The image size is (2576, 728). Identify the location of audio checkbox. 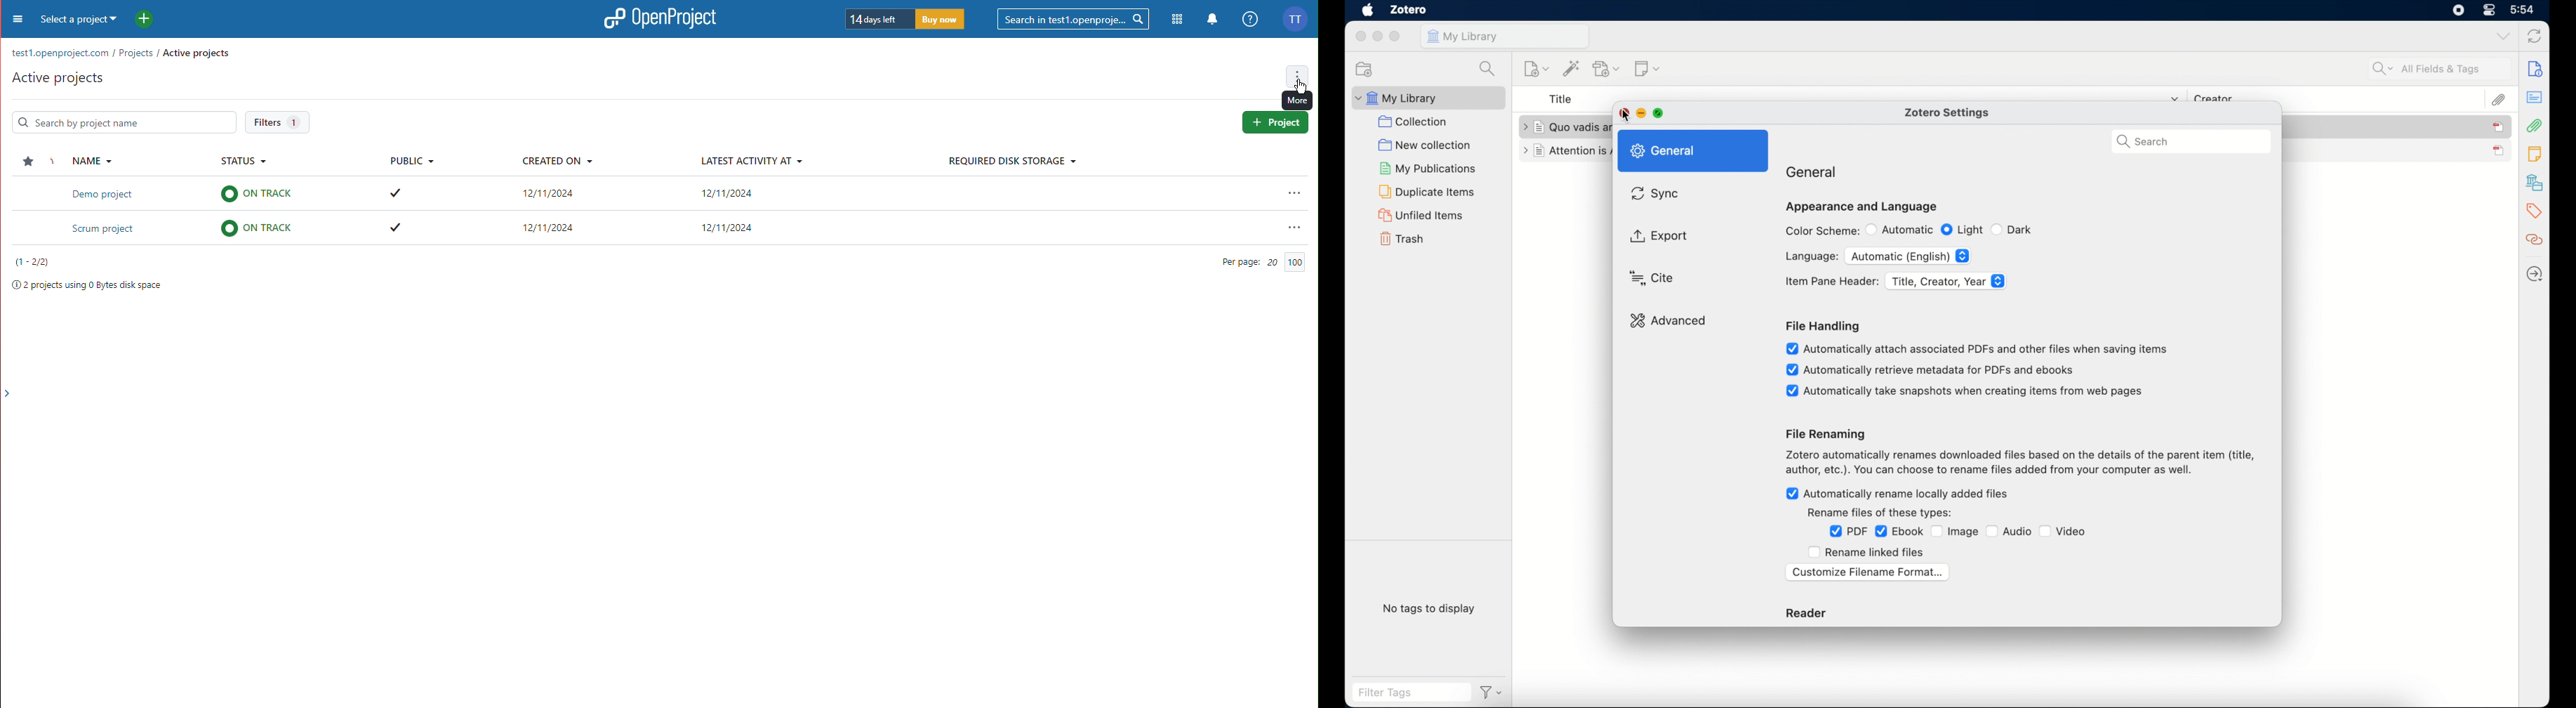
(2008, 530).